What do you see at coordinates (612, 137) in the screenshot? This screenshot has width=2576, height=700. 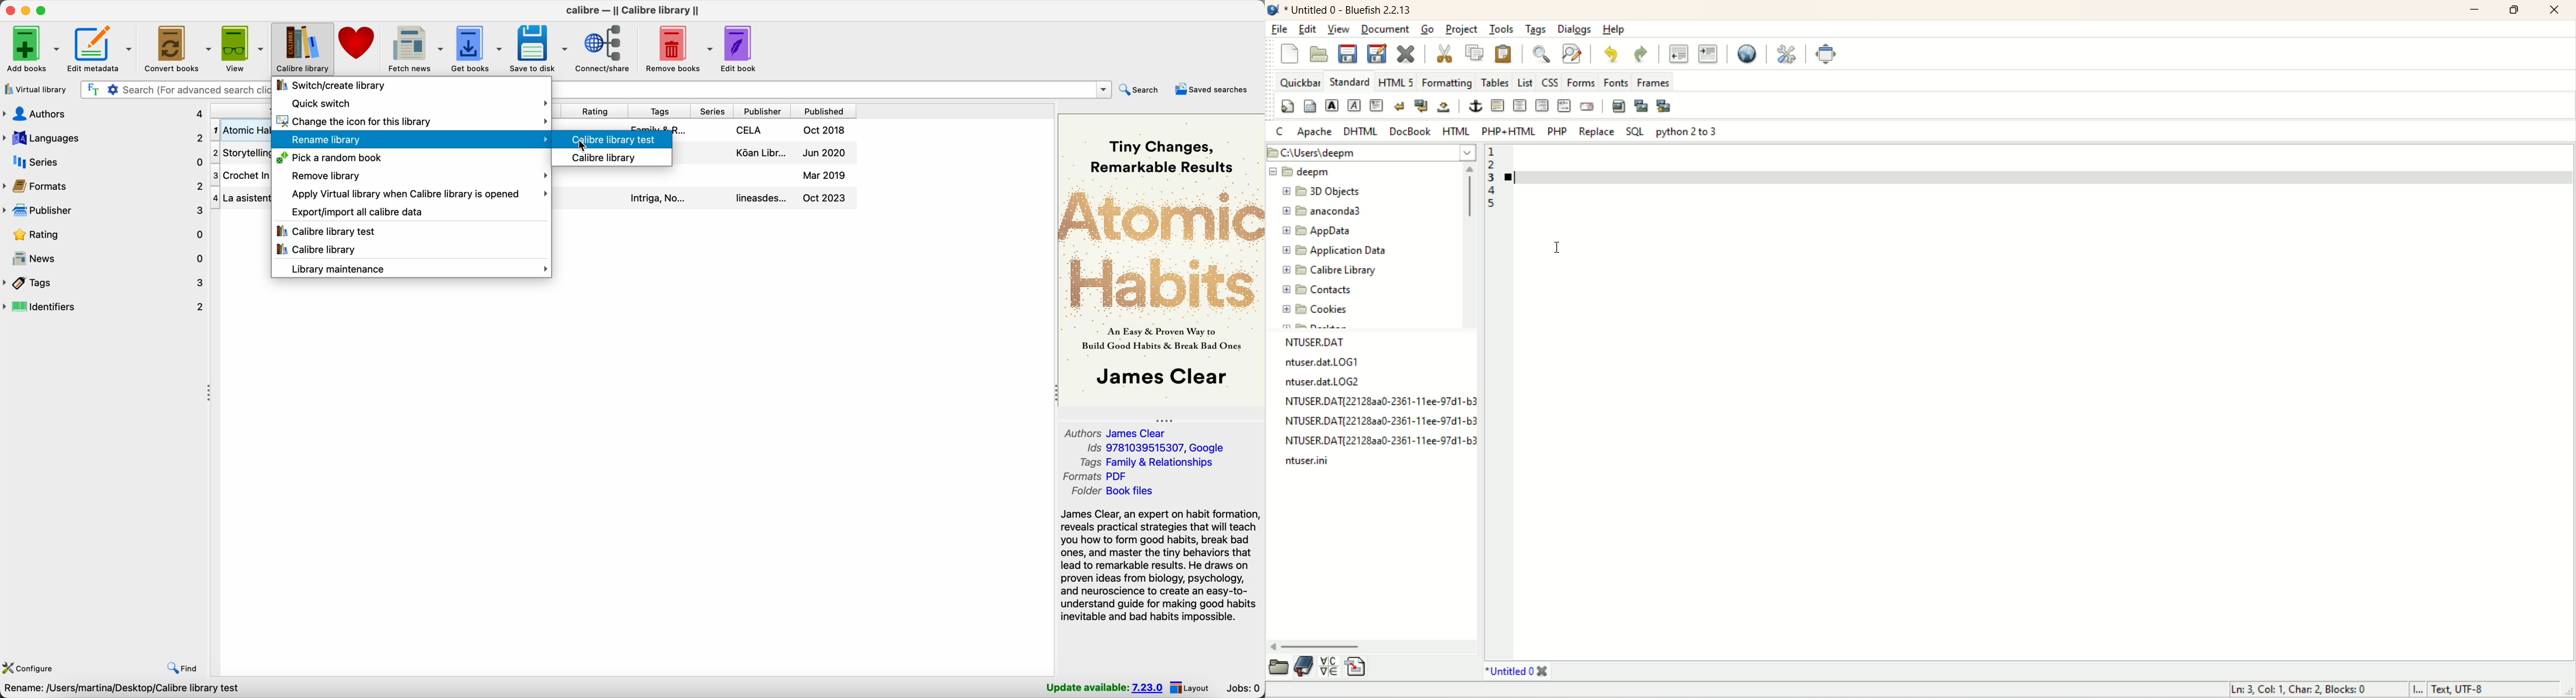 I see `click on Calibre library test` at bounding box center [612, 137].